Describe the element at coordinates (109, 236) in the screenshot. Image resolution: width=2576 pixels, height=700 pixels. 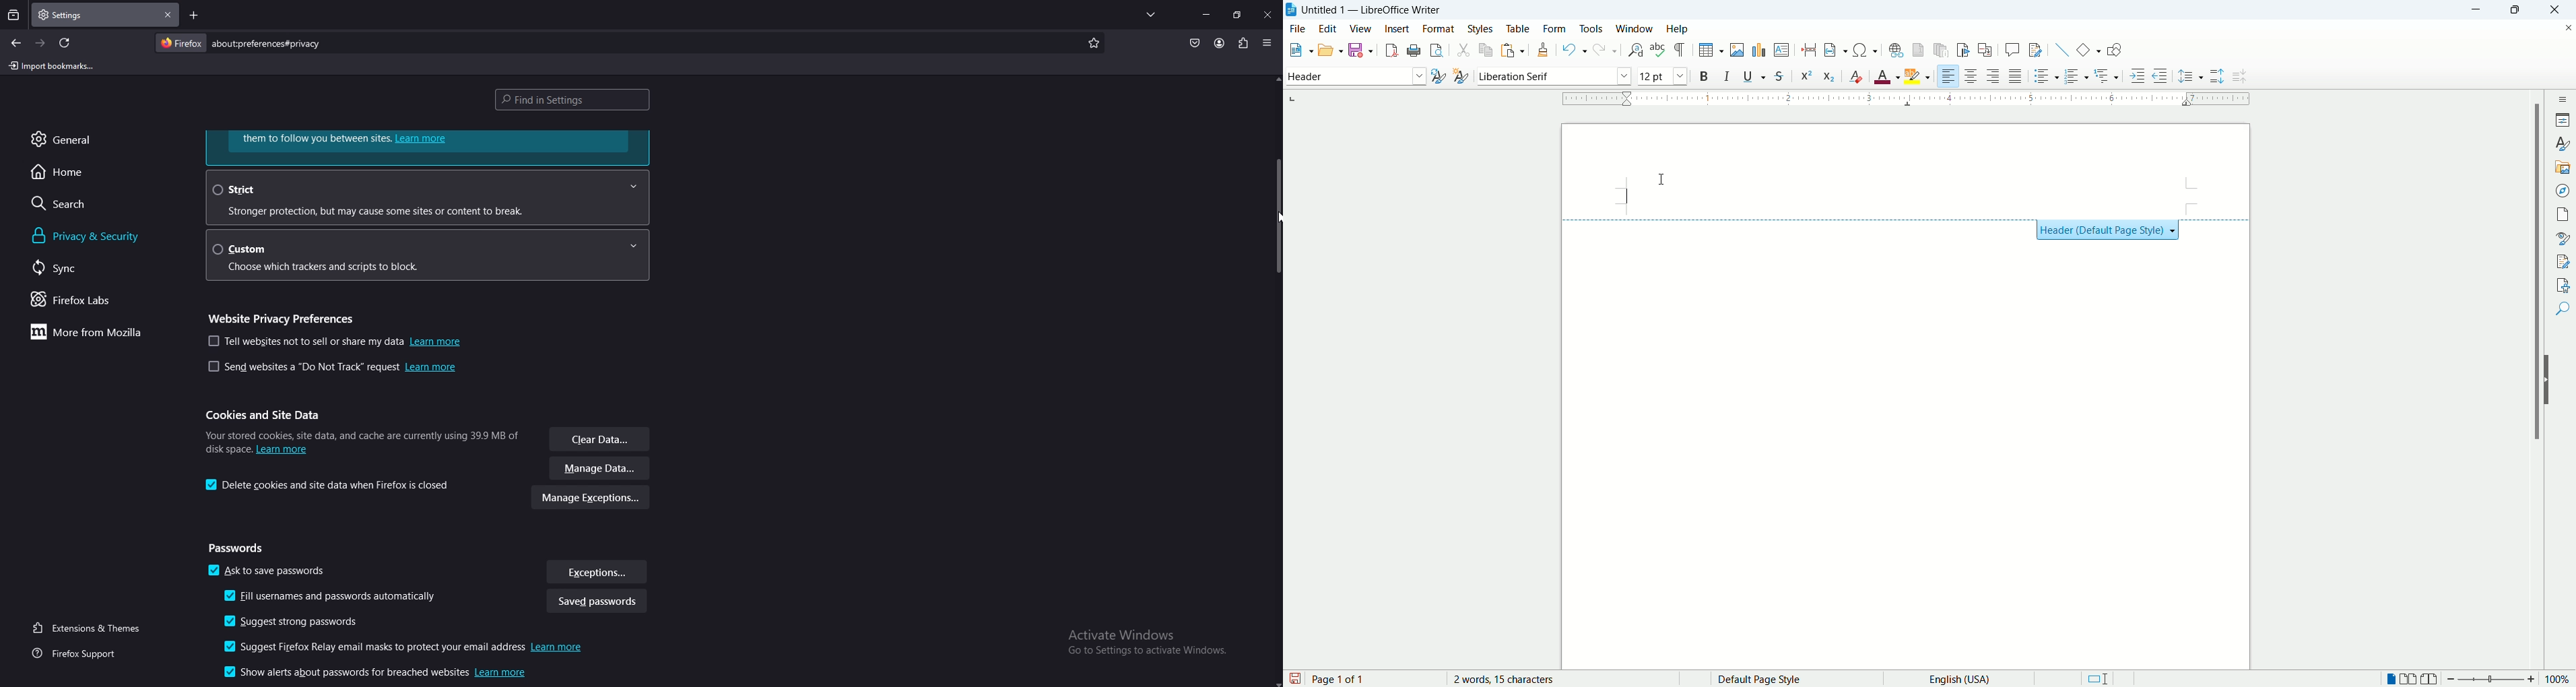
I see `privacy and security` at that location.